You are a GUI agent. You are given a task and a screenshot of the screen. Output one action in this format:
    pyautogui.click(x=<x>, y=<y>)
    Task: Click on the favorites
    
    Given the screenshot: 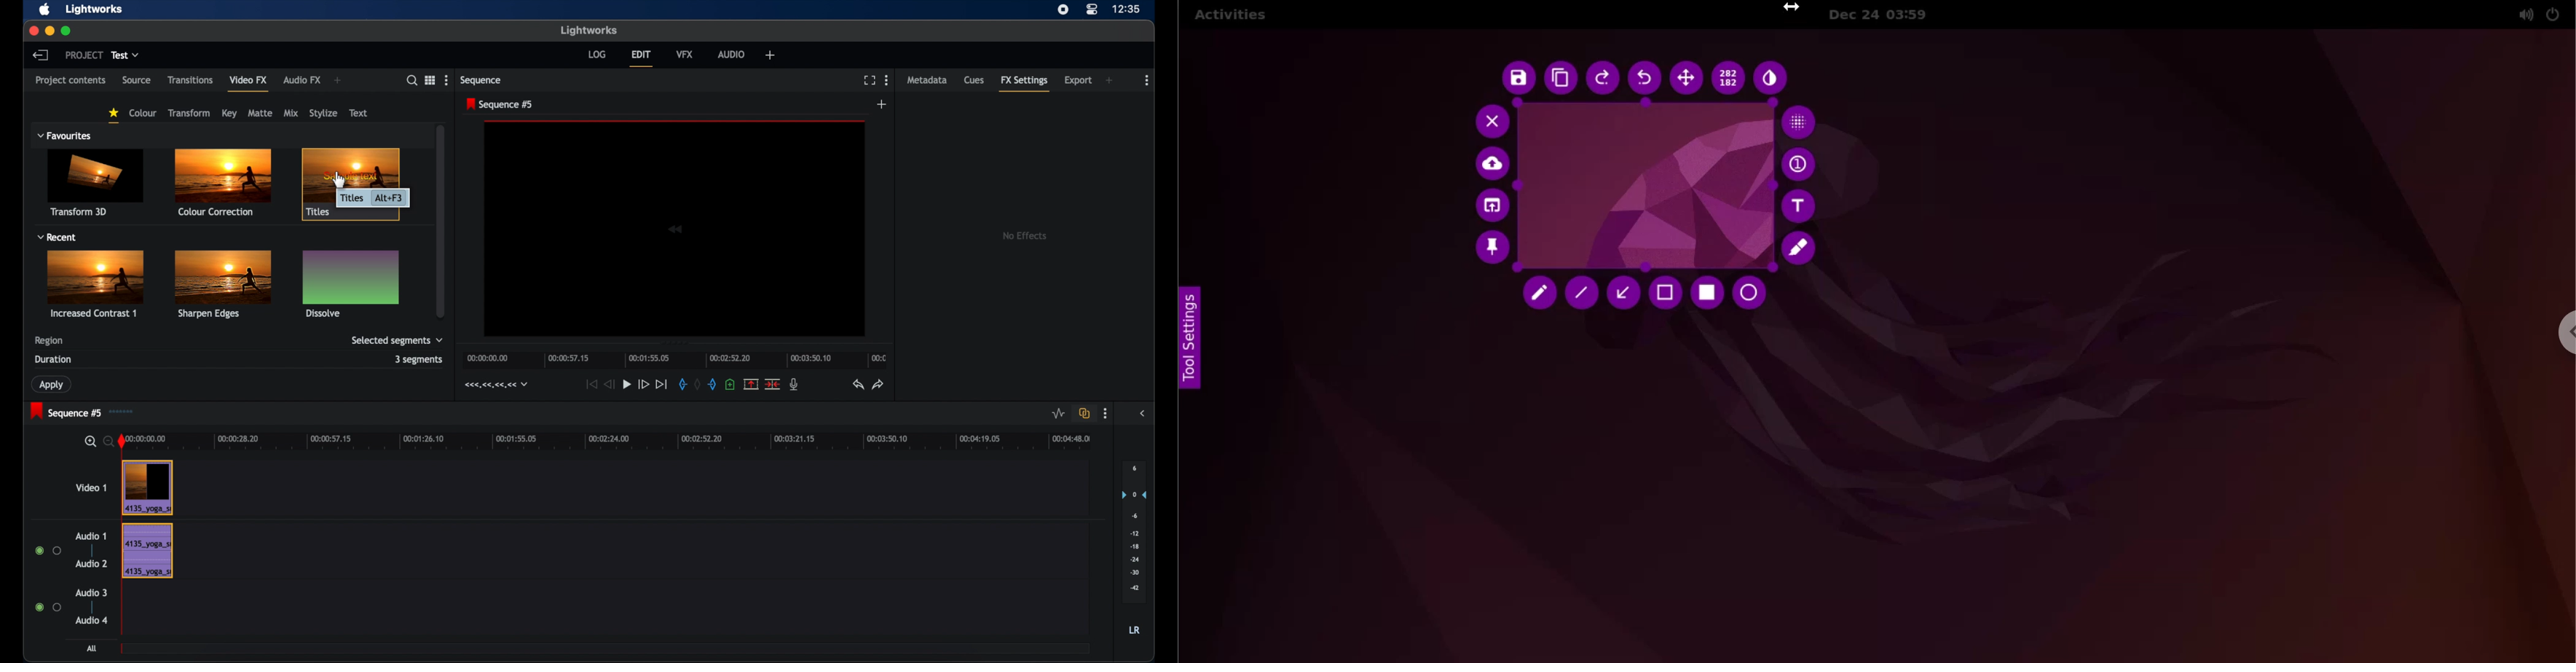 What is the action you would take?
    pyautogui.click(x=65, y=136)
    